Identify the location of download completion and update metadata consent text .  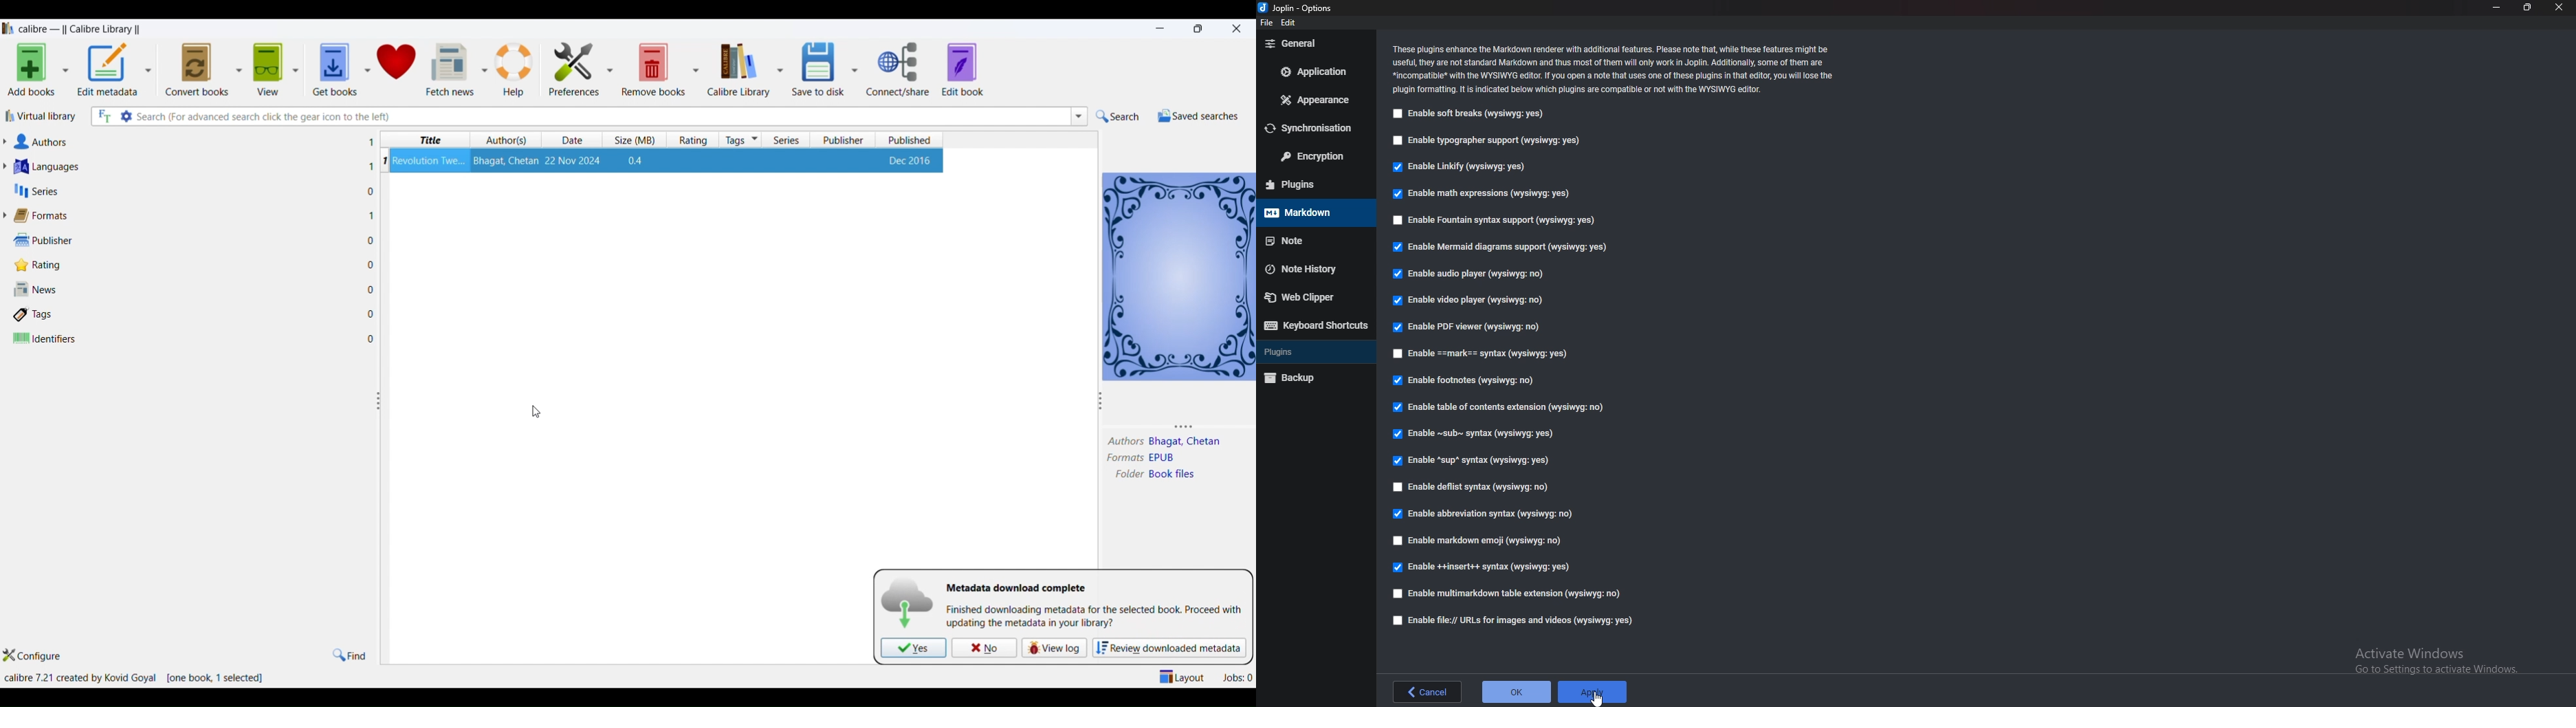
(1092, 617).